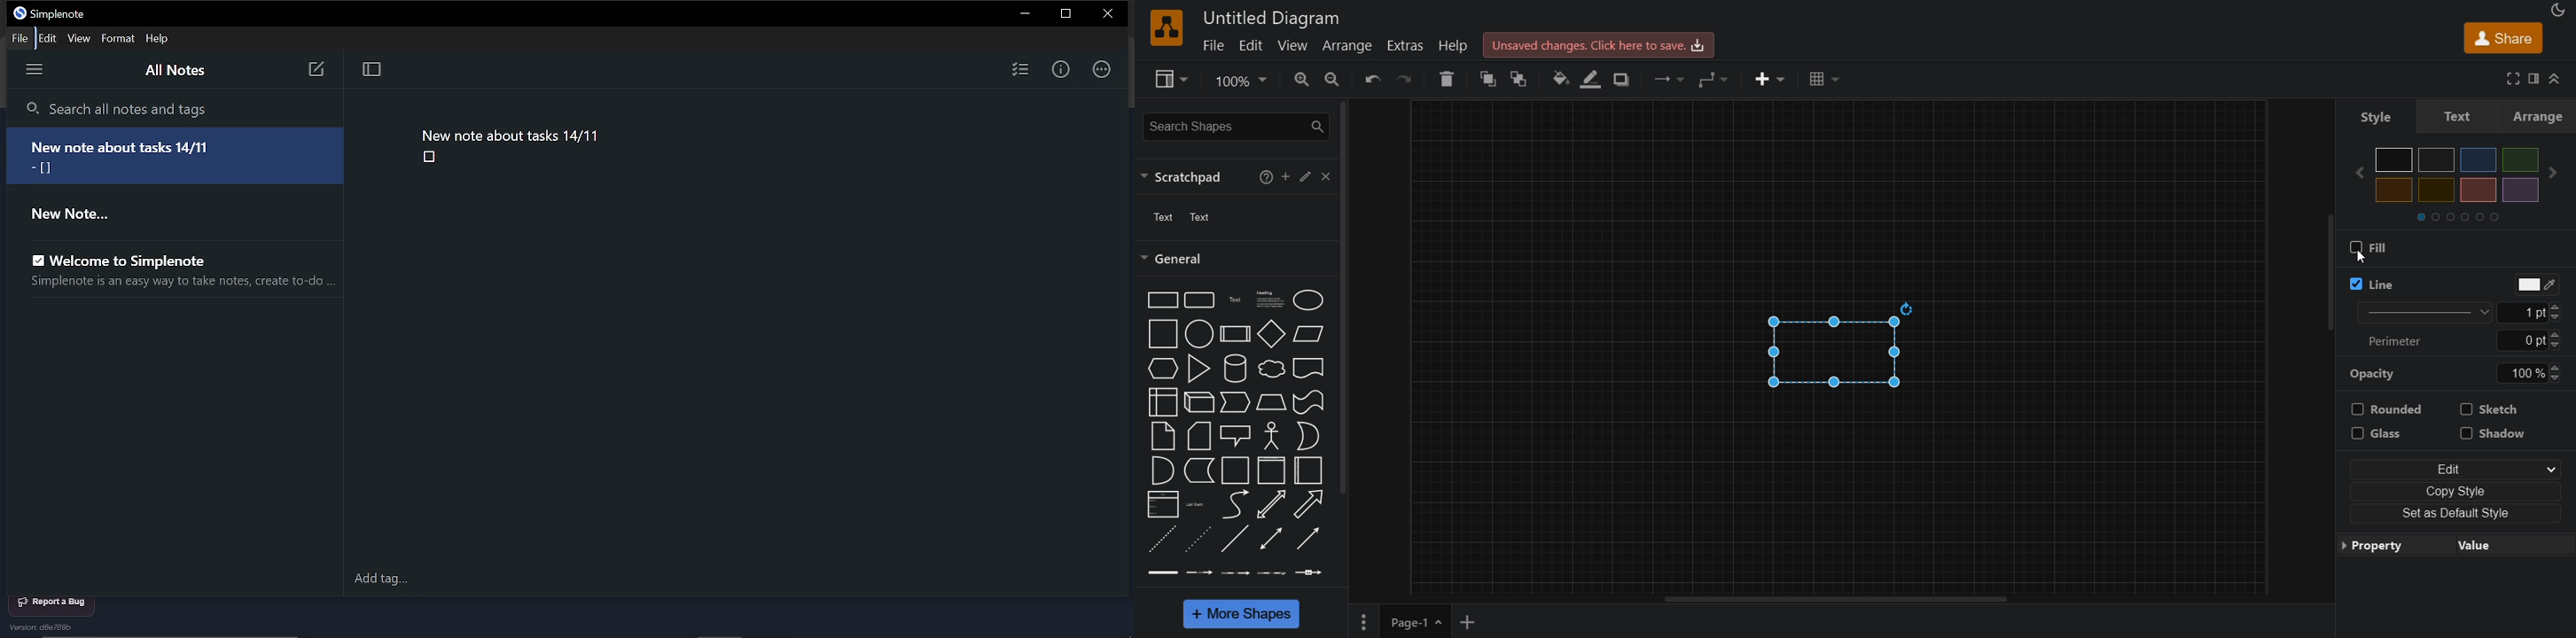 This screenshot has width=2576, height=644. I want to click on blue, so click(2479, 160).